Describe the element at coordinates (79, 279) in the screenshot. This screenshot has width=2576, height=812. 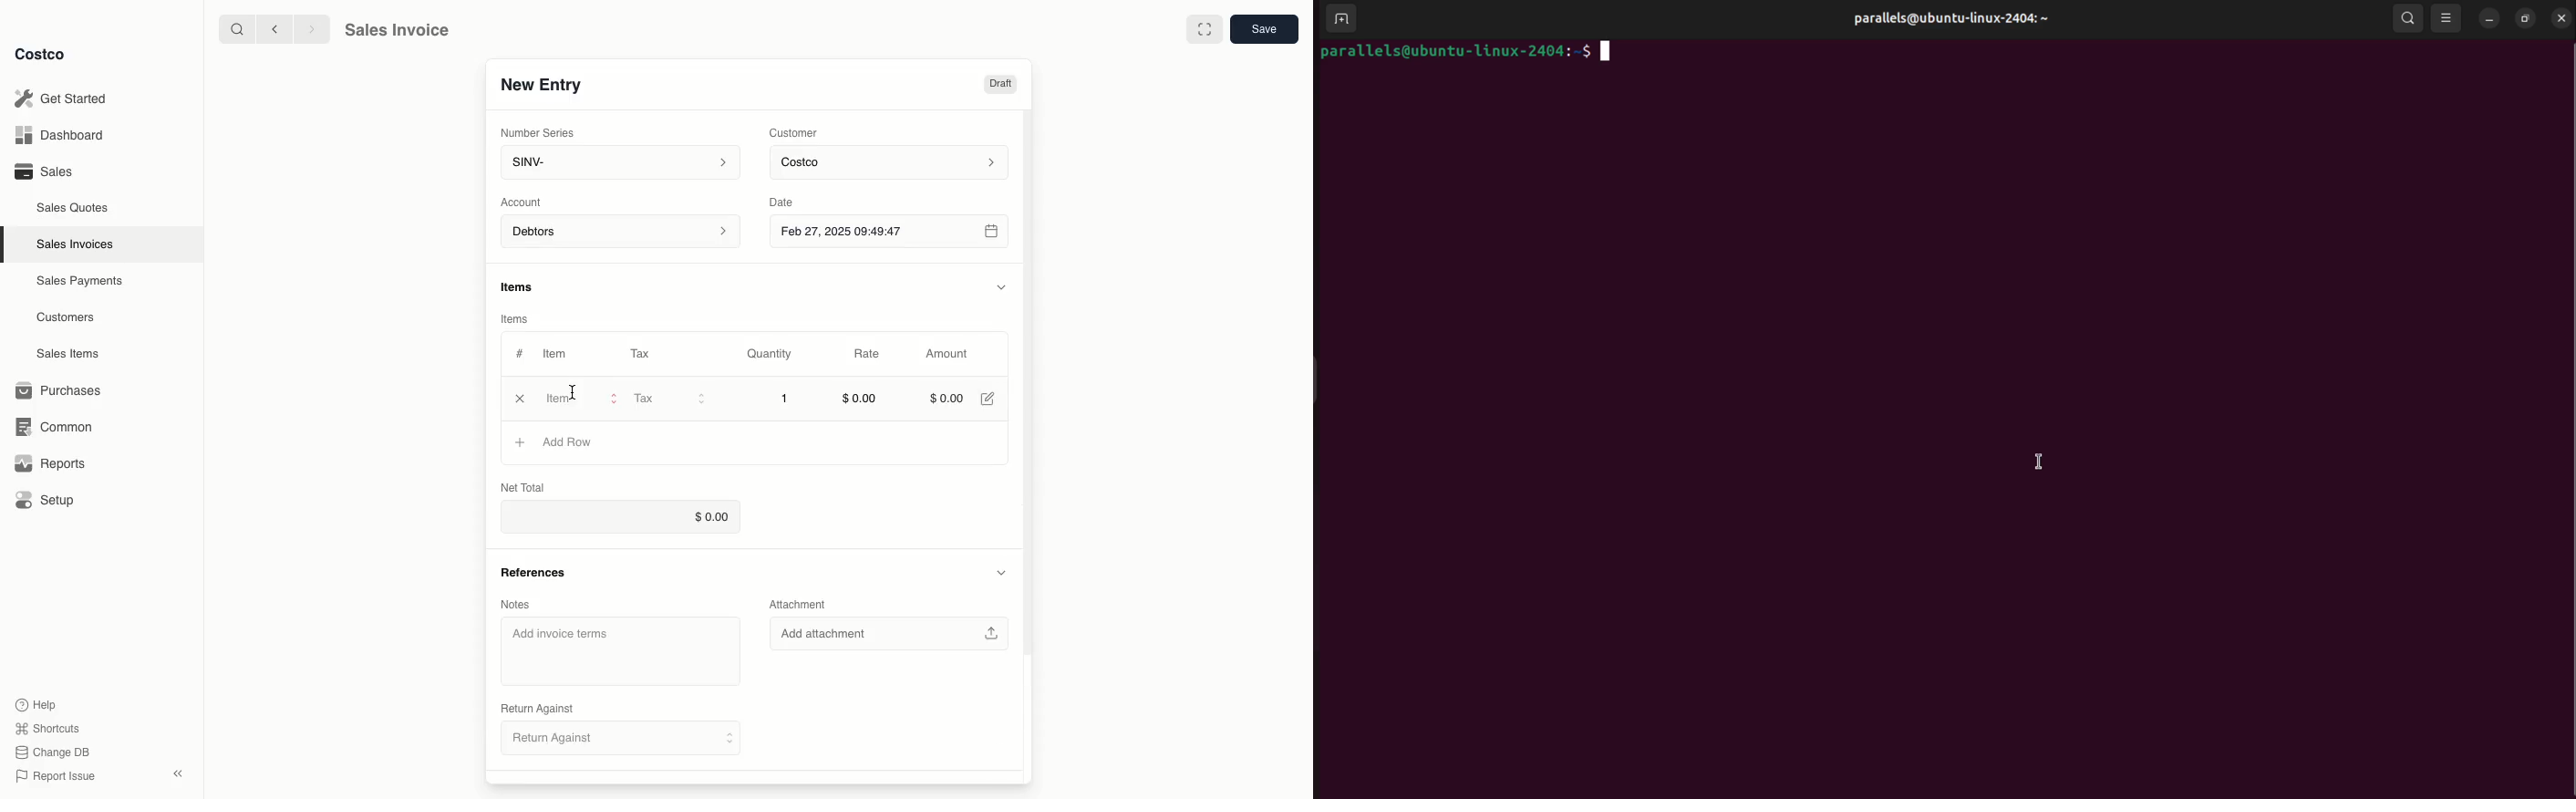
I see `‘Sales Payments` at that location.